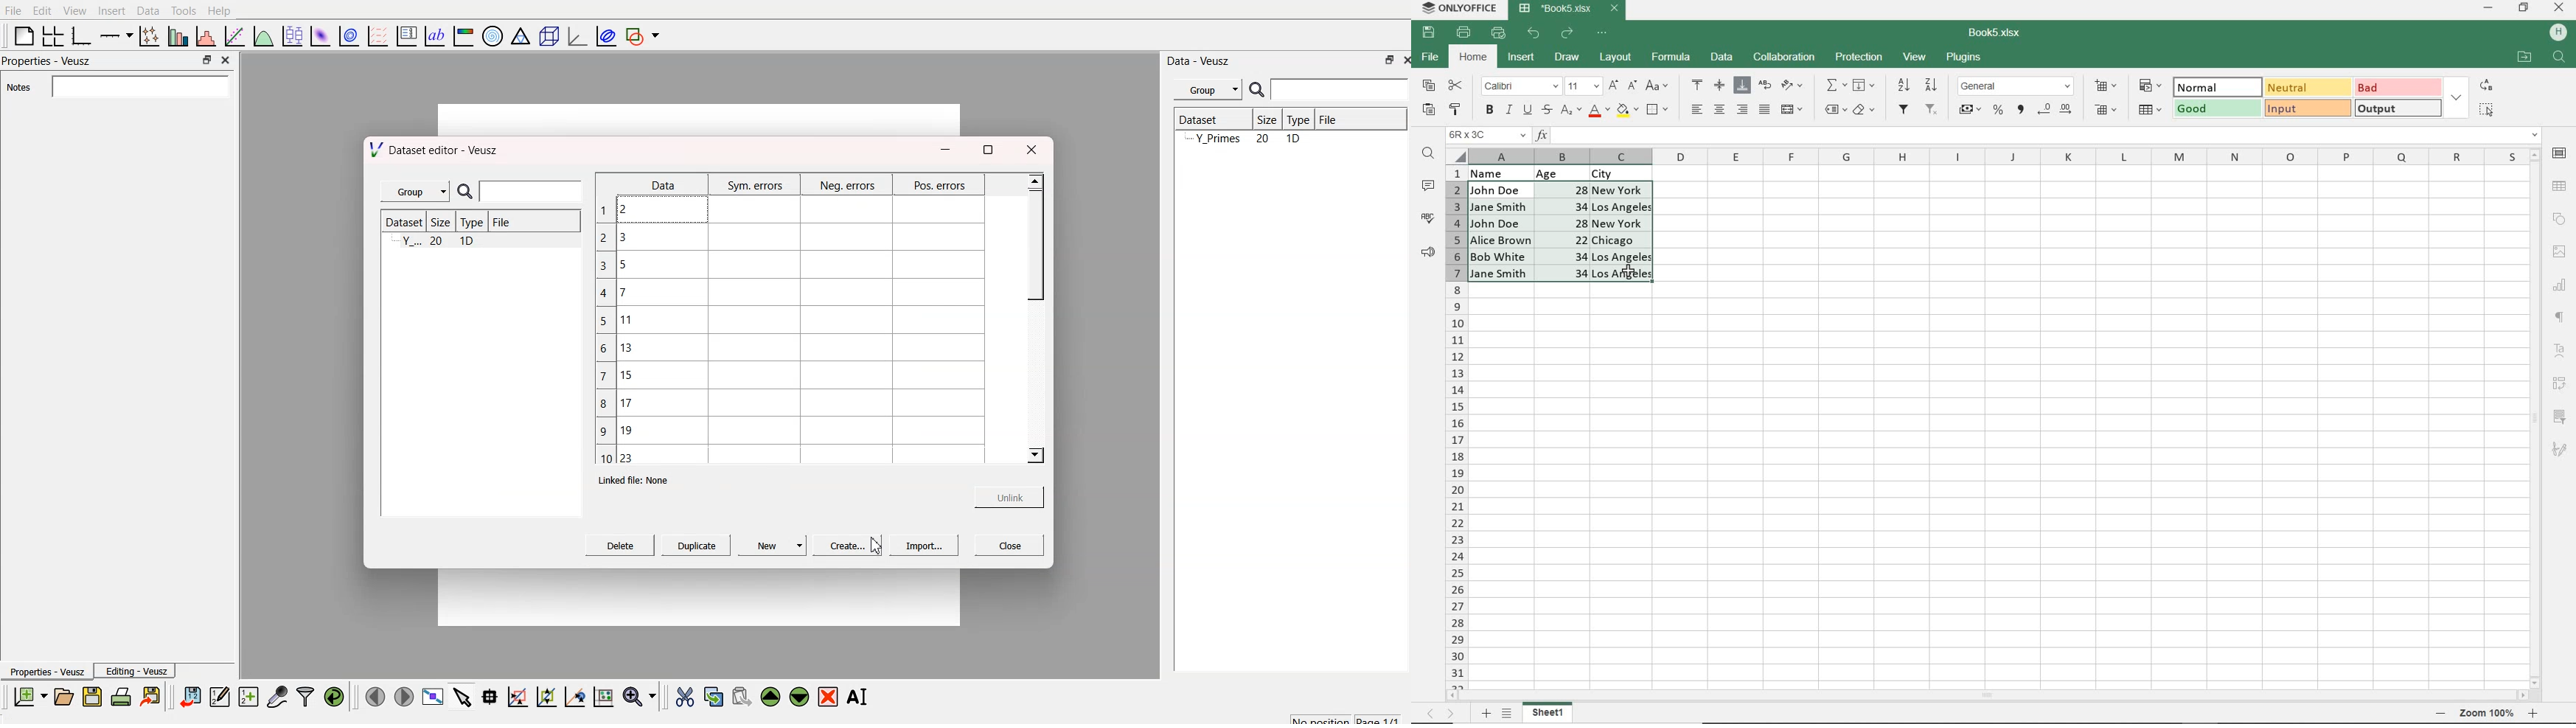  What do you see at coordinates (203, 60) in the screenshot?
I see `maximize` at bounding box center [203, 60].